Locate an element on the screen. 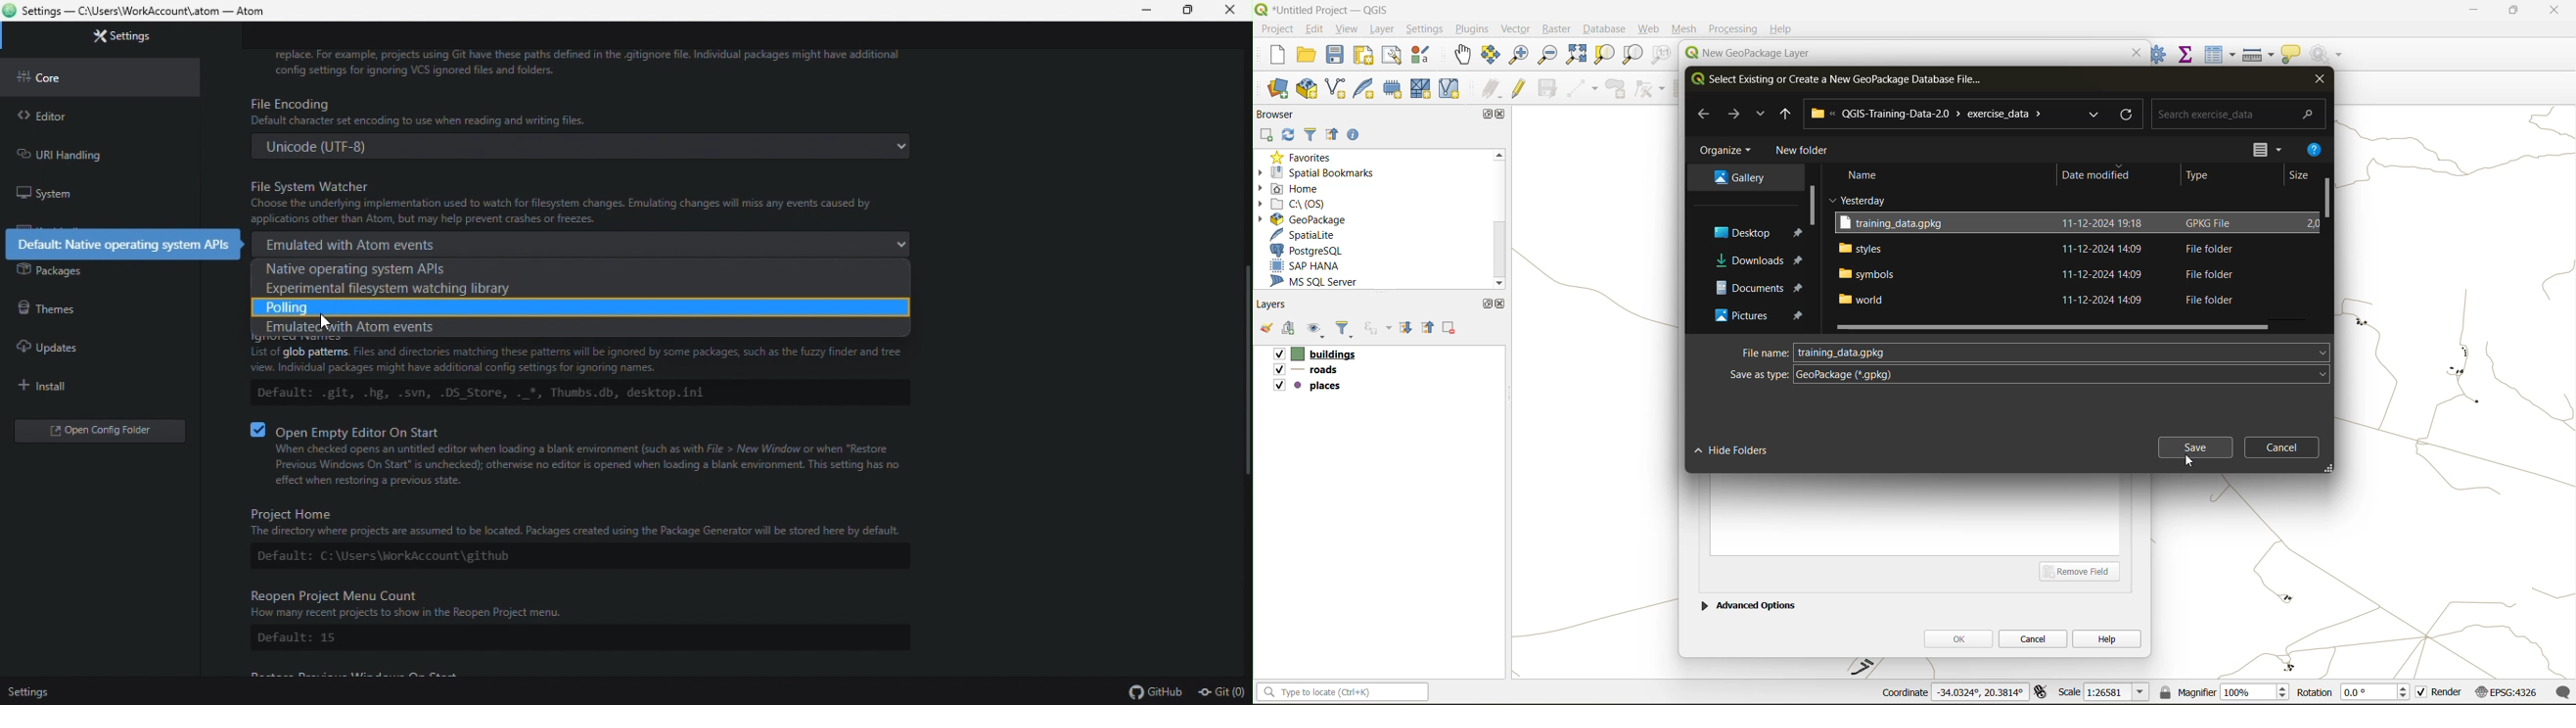 Image resolution: width=2576 pixels, height=728 pixels. Up arrow is located at coordinates (1785, 114).